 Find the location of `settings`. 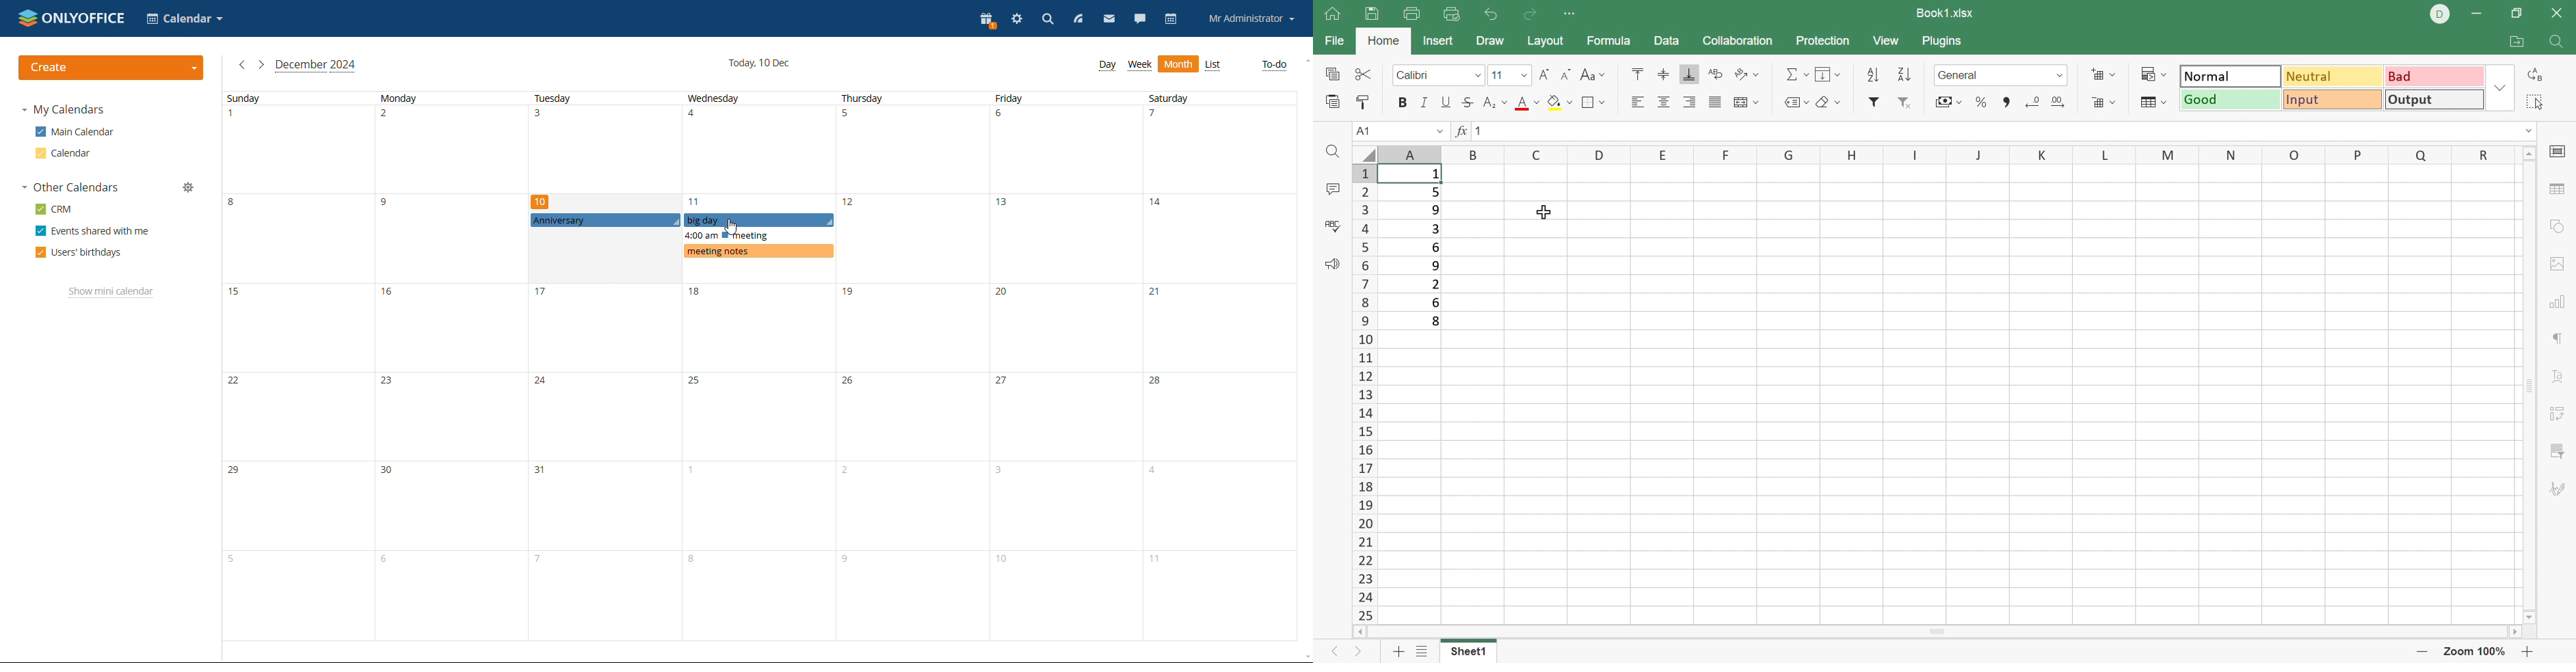

settings is located at coordinates (1018, 18).